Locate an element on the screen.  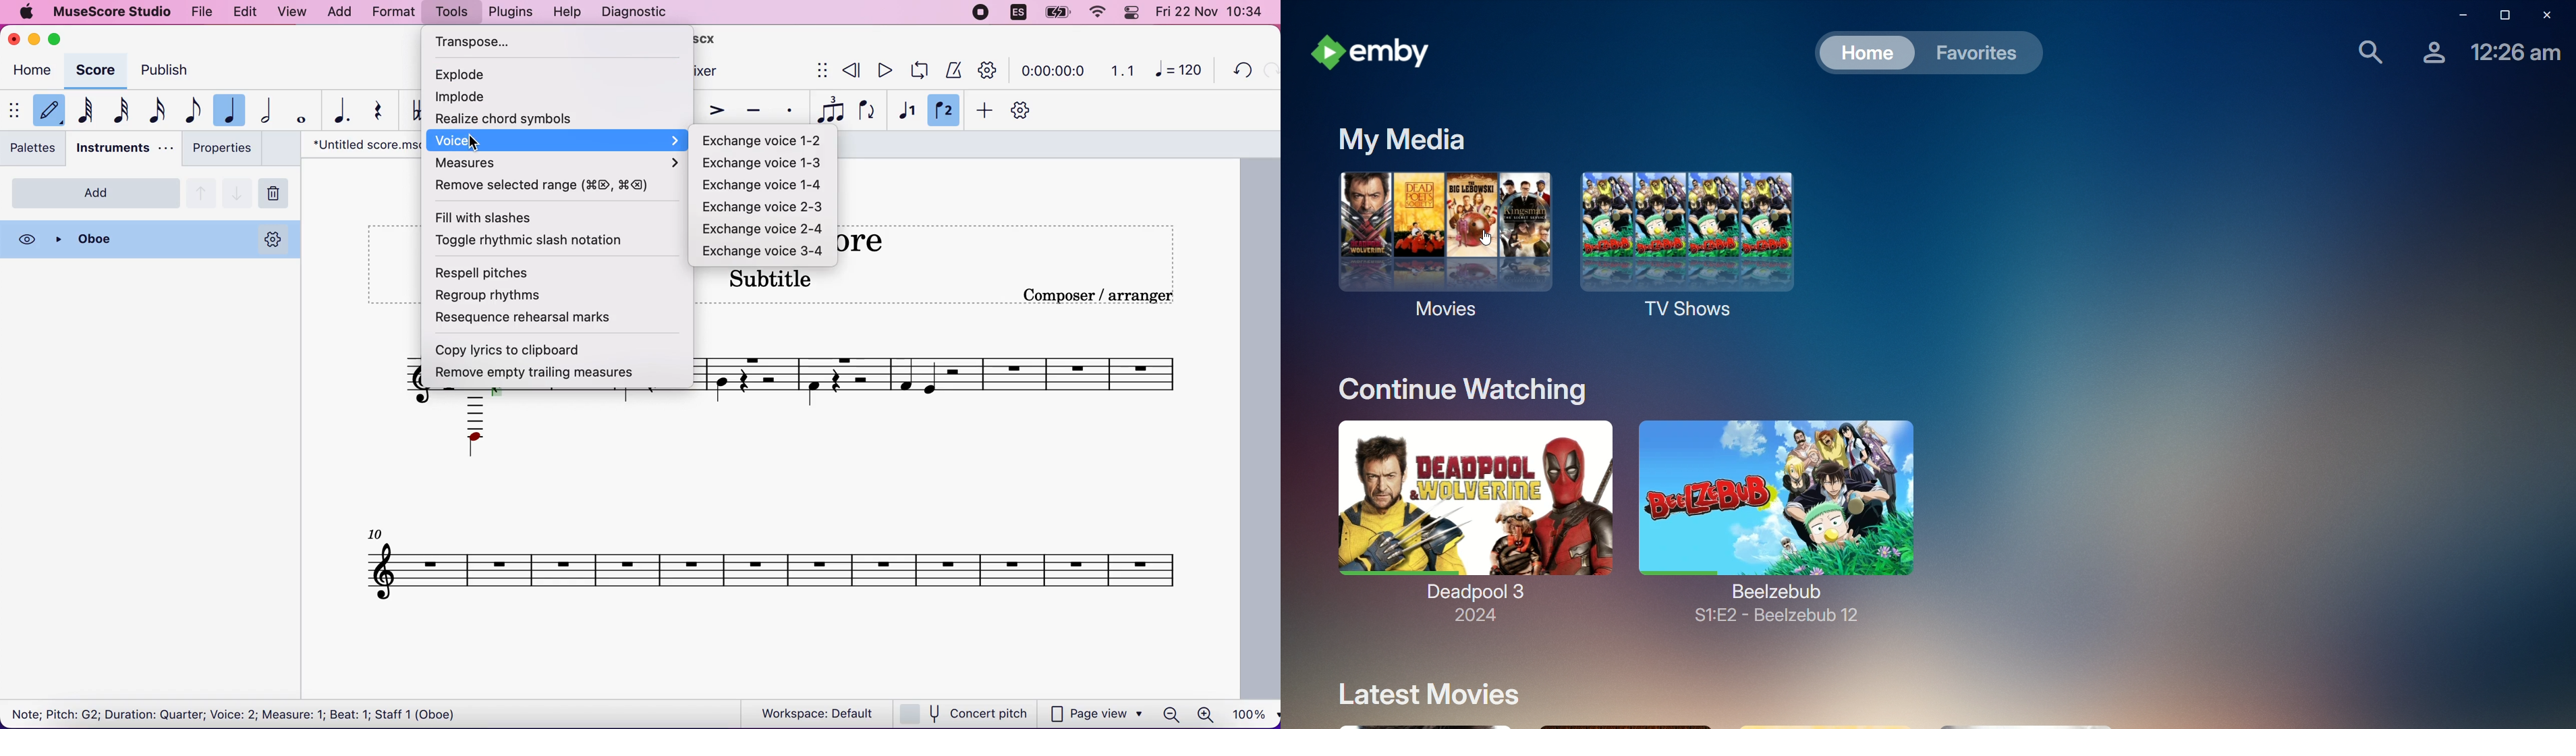
home is located at coordinates (33, 70).